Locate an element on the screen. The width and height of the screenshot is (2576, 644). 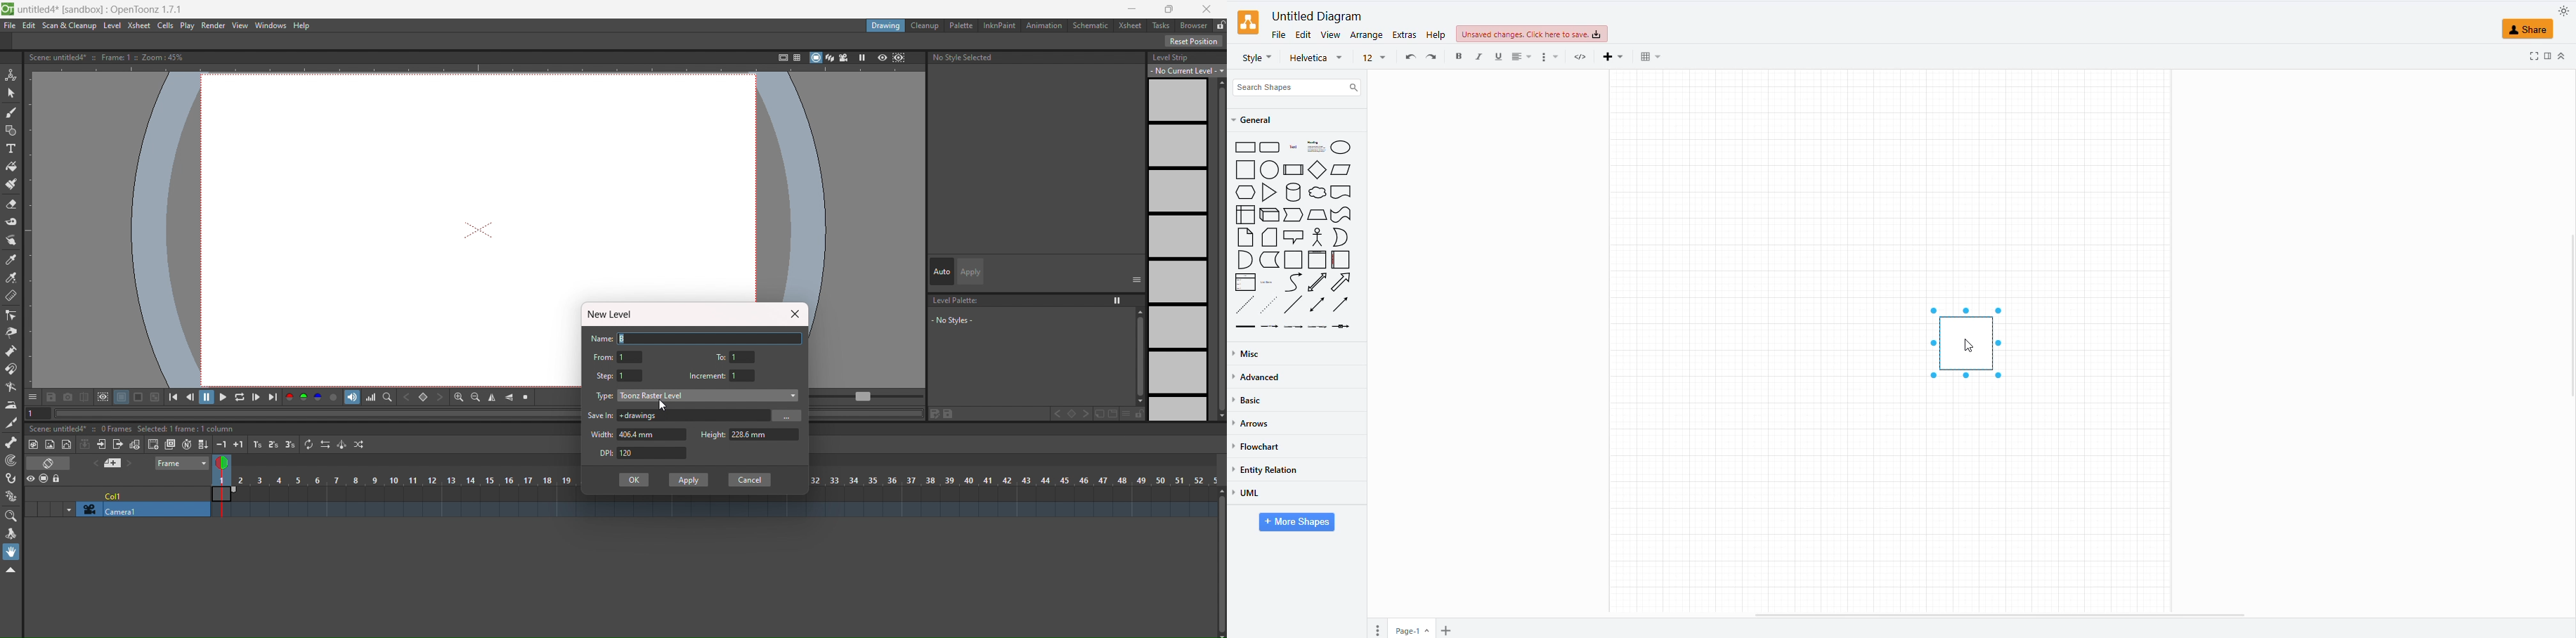
callout is located at coordinates (1294, 237).